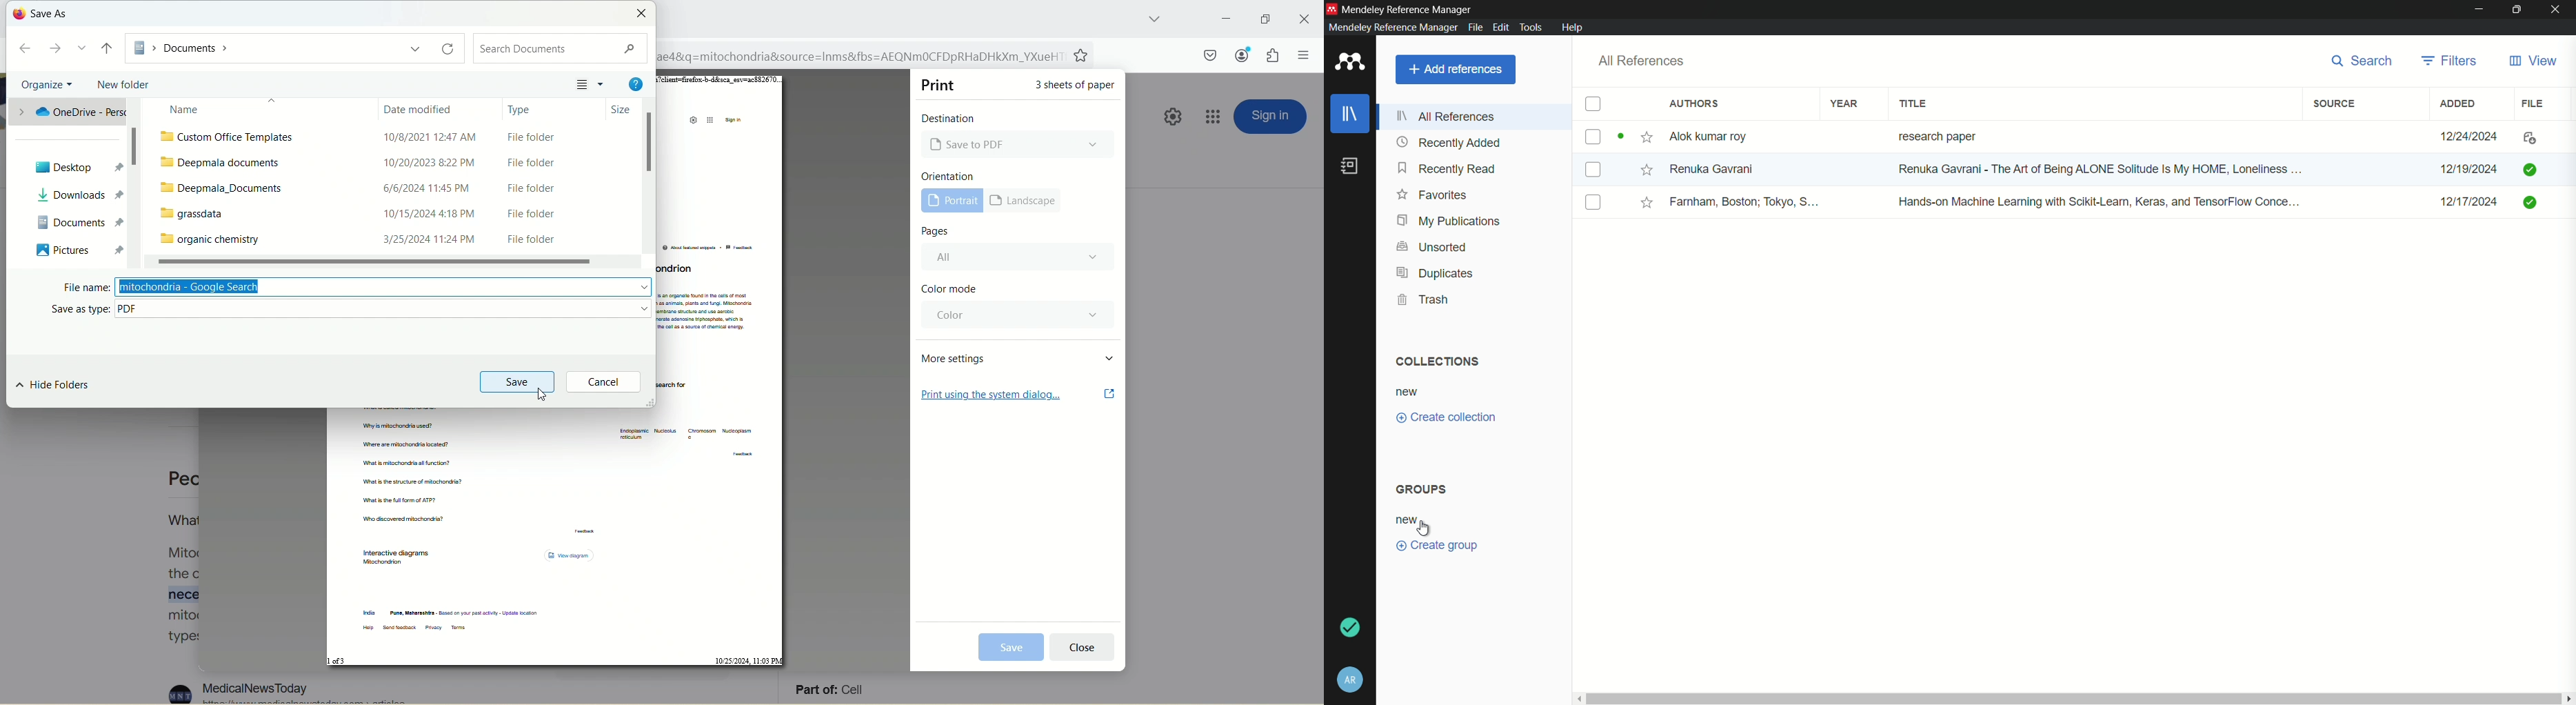  Describe the element at coordinates (1354, 629) in the screenshot. I see `synced` at that location.